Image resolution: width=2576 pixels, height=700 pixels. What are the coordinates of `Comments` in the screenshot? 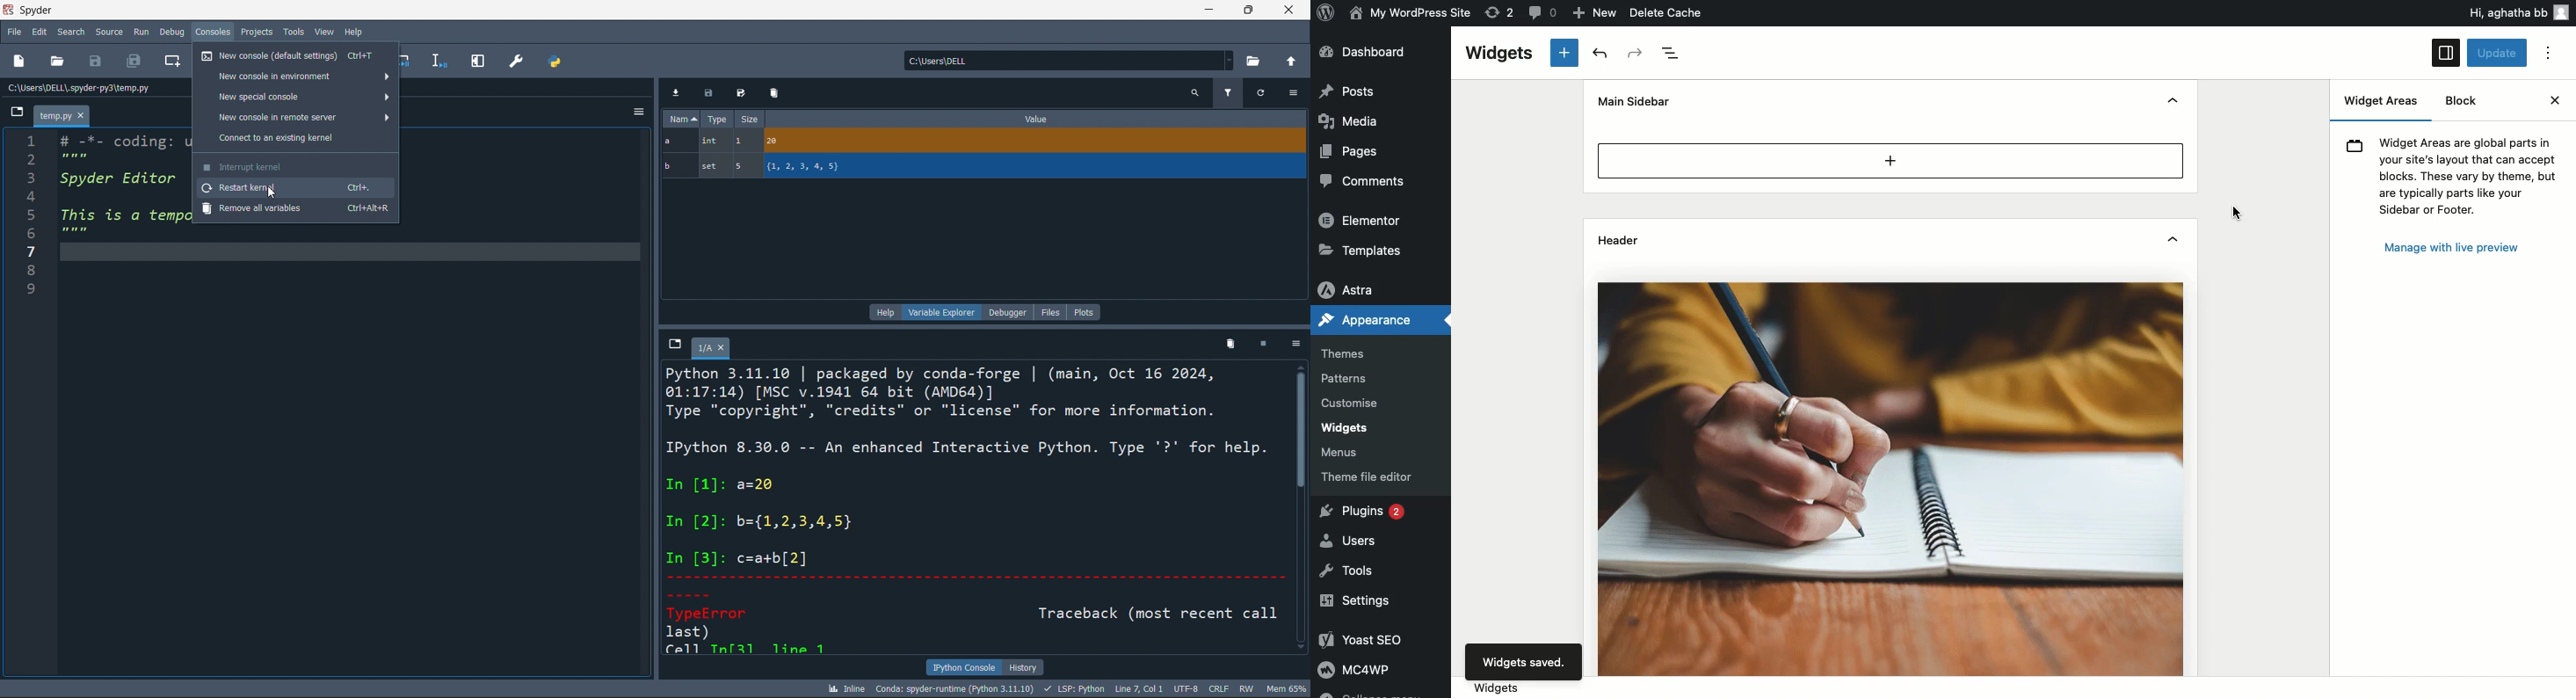 It's located at (1358, 180).